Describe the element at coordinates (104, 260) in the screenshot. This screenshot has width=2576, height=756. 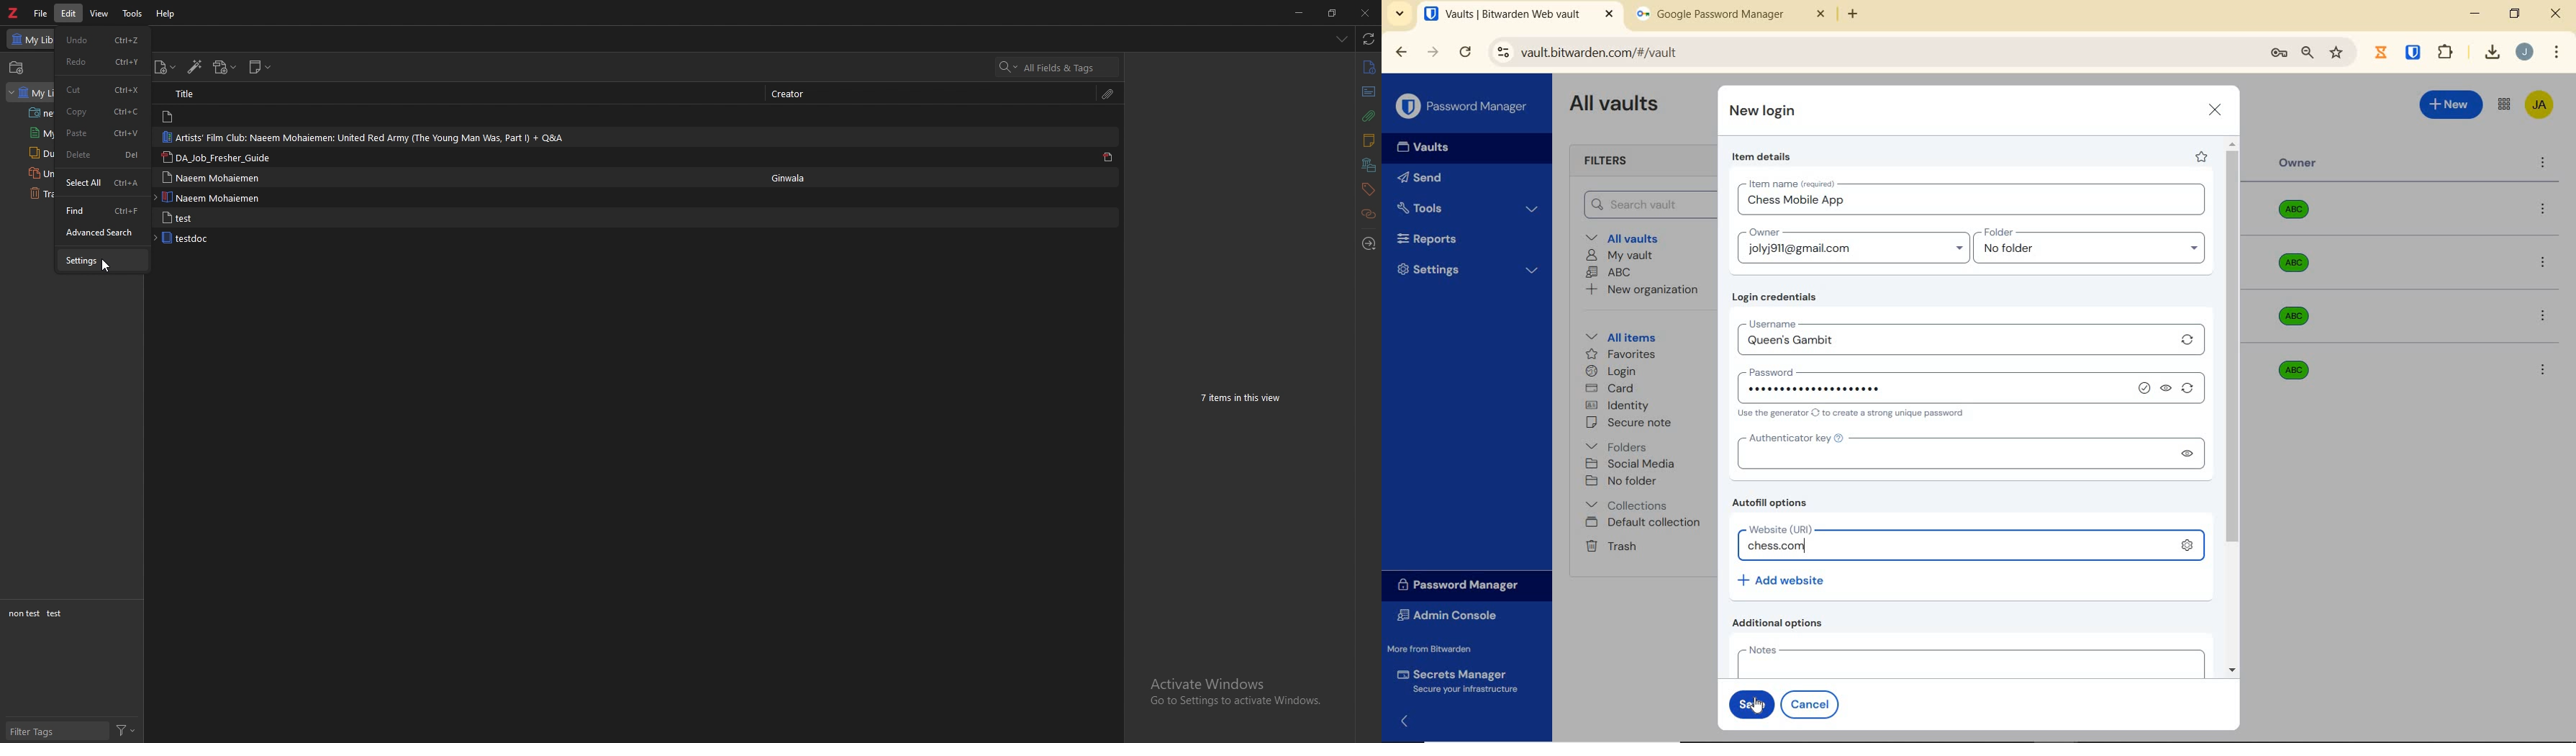
I see `settings` at that location.